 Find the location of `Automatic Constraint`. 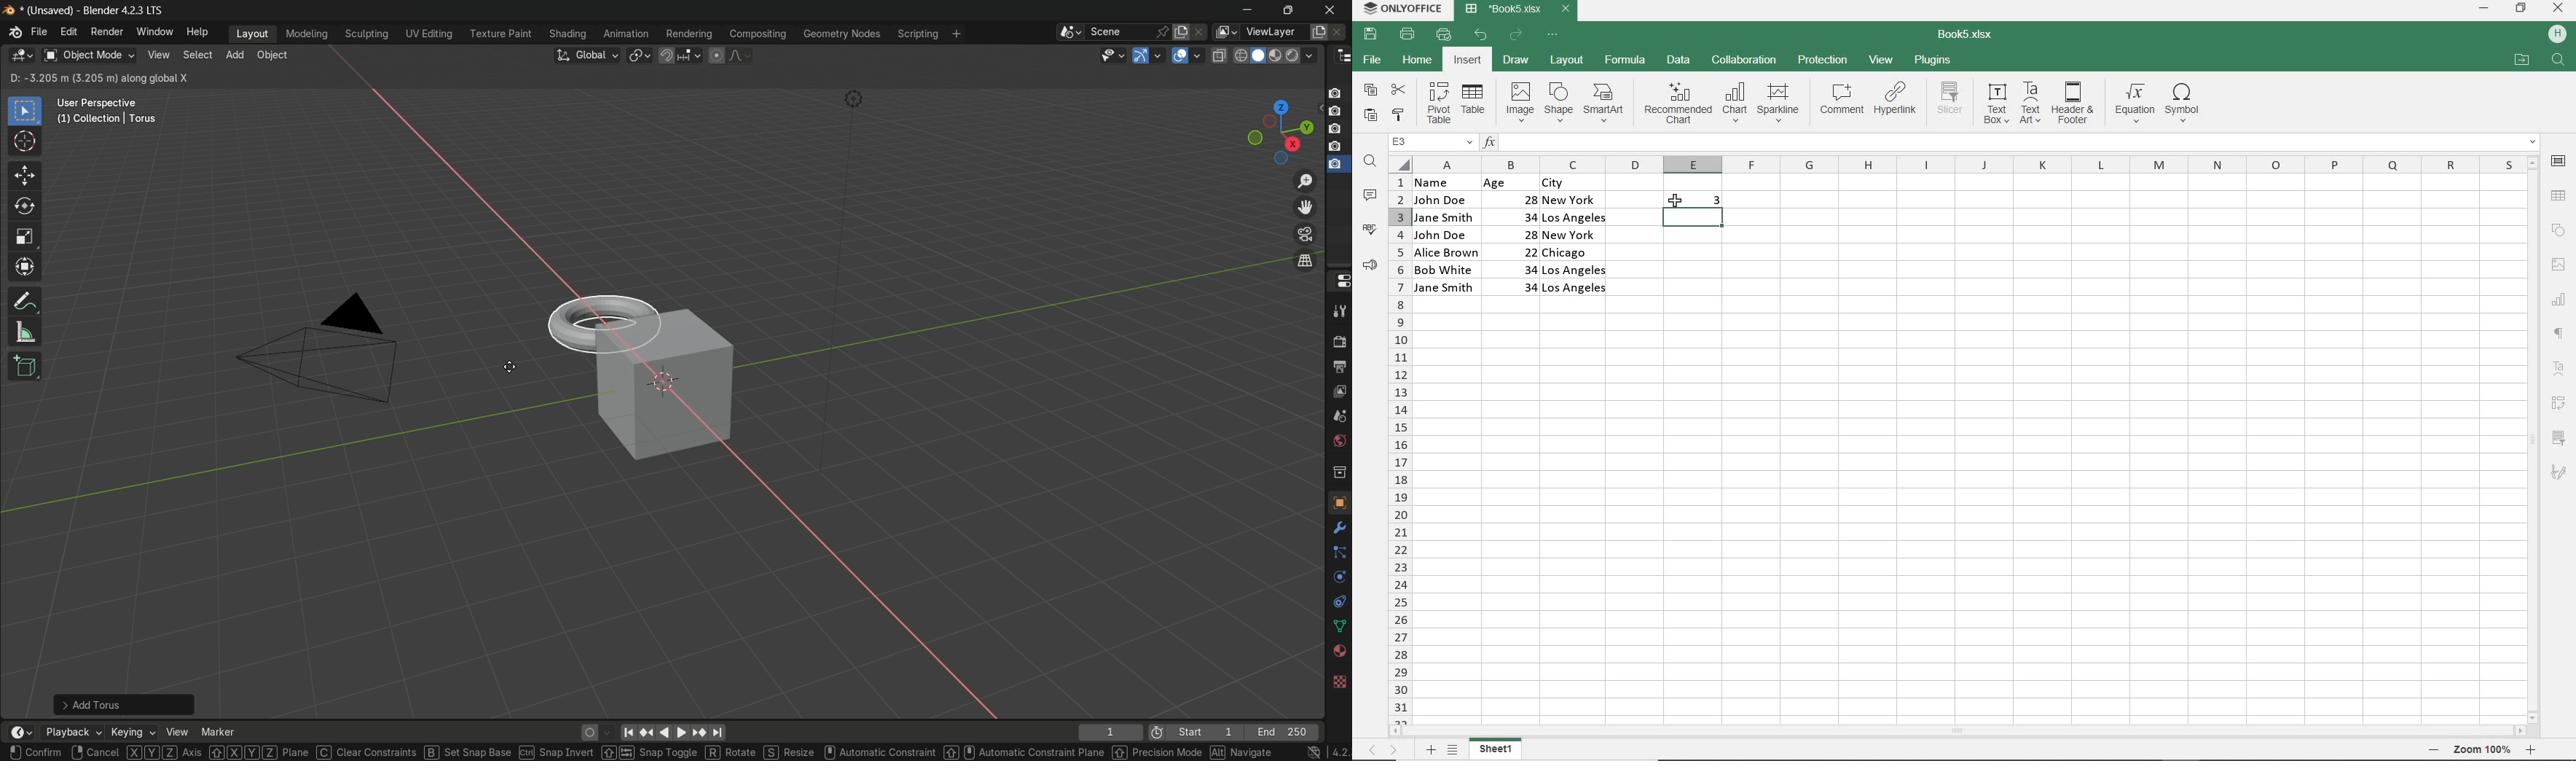

Automatic Constraint is located at coordinates (882, 752).